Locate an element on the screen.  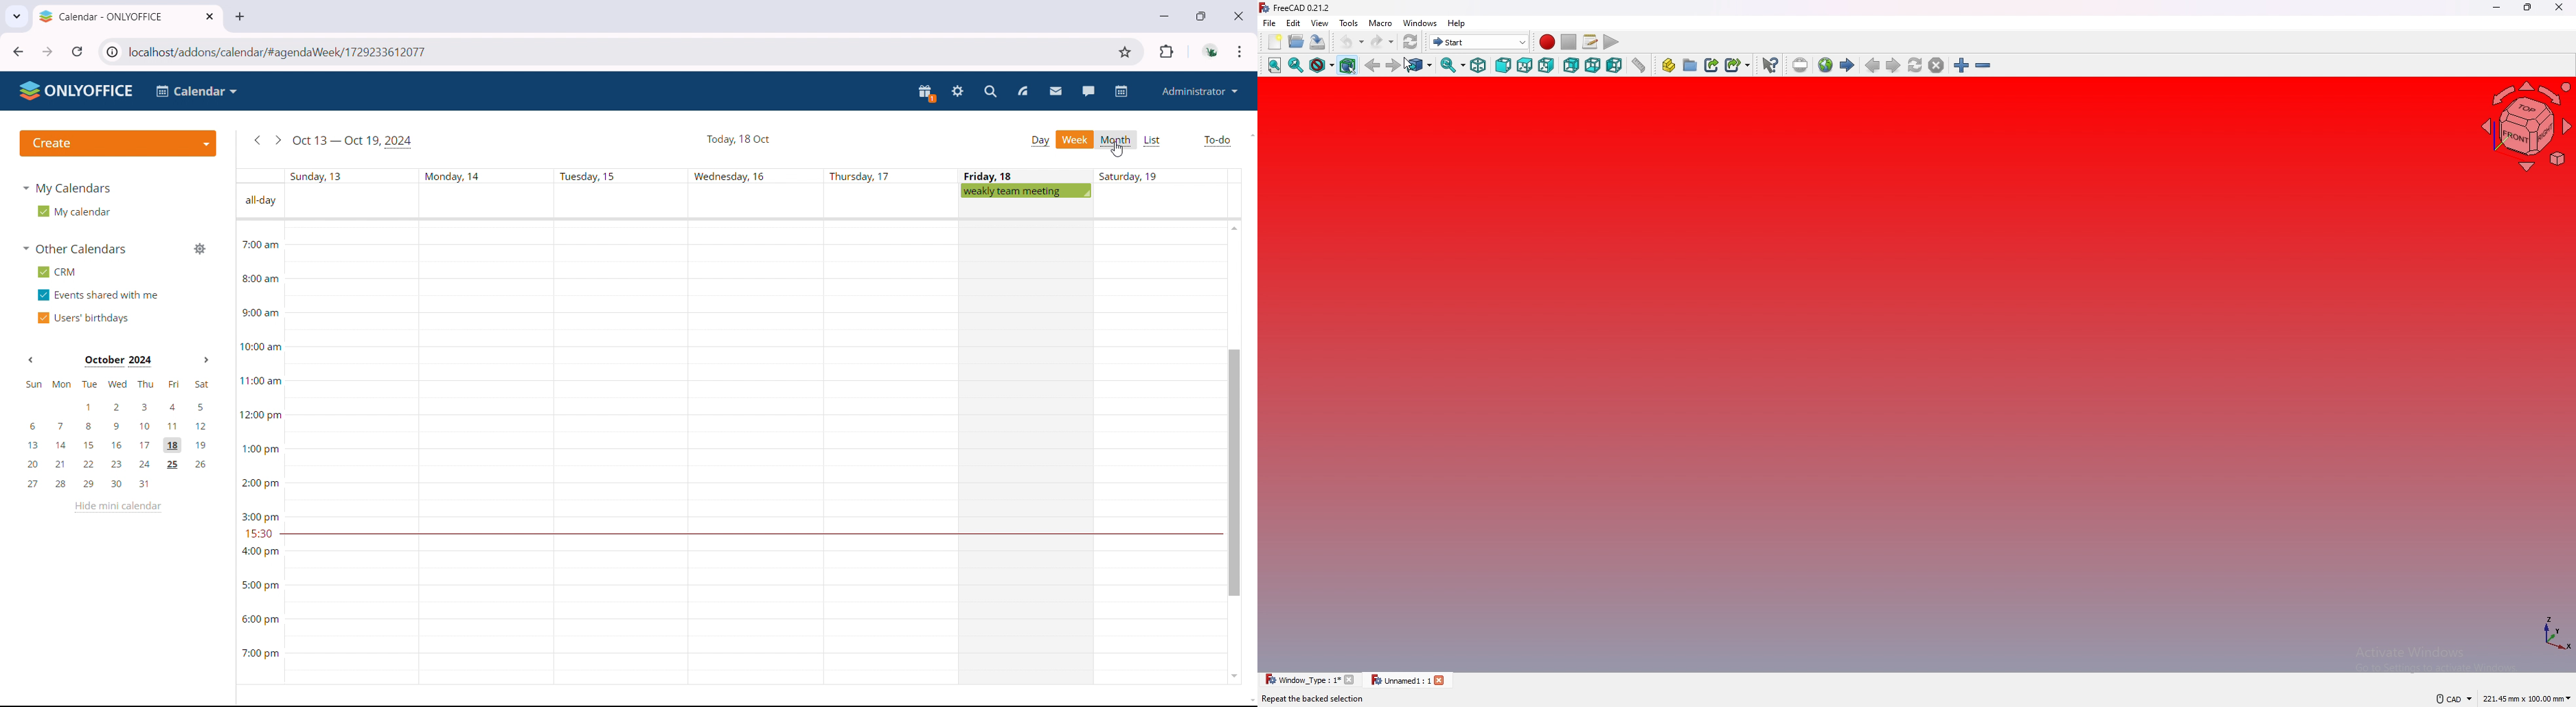
scroll down in page is located at coordinates (1250, 702).